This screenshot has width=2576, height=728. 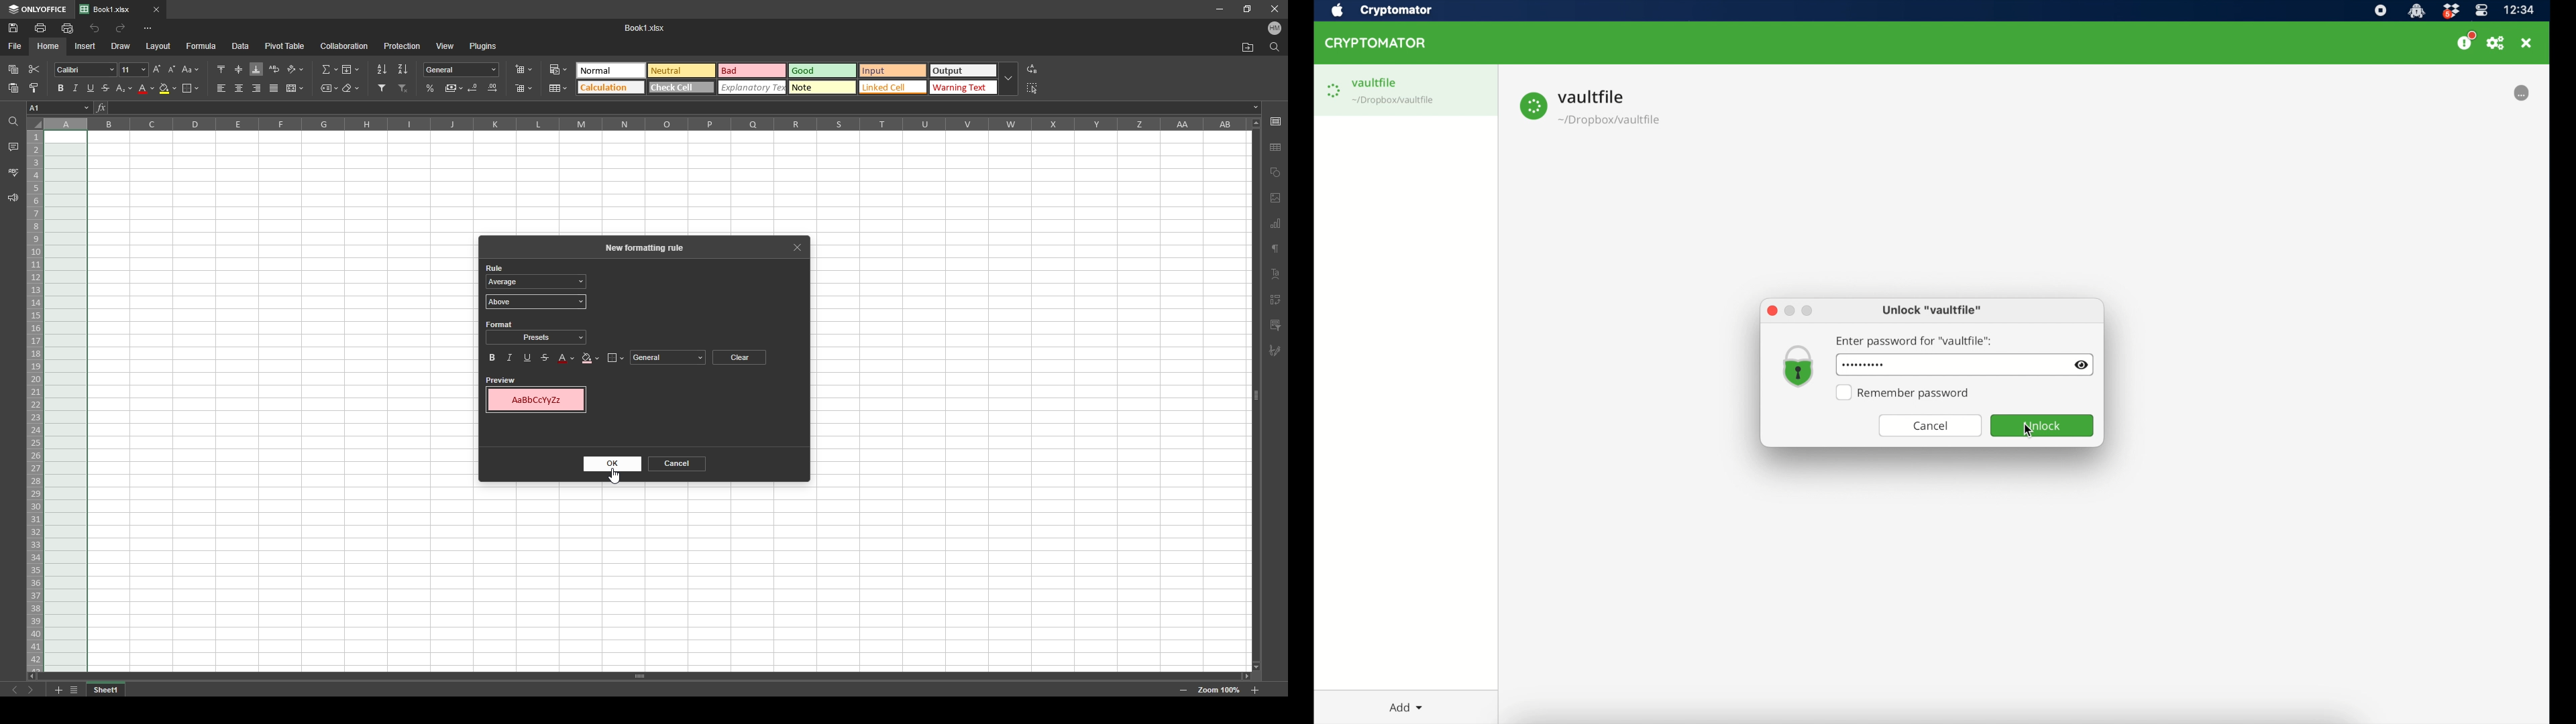 What do you see at coordinates (382, 69) in the screenshot?
I see `sort ascending` at bounding box center [382, 69].